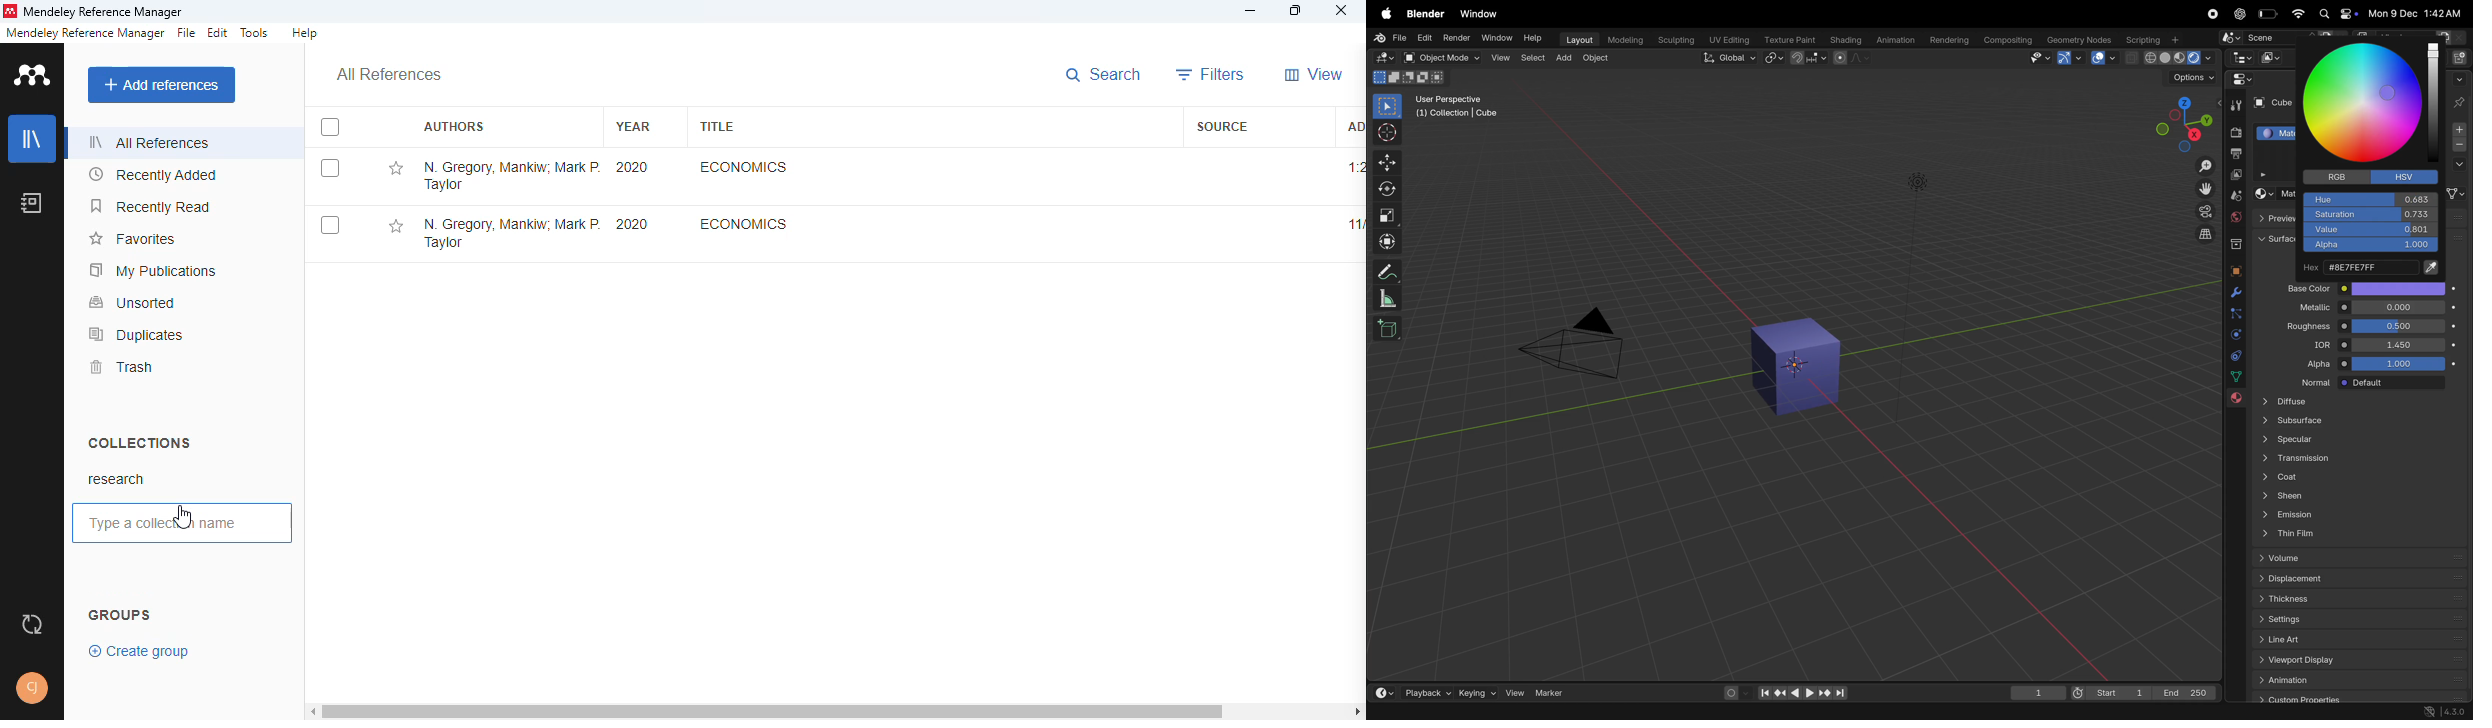  I want to click on close, so click(1343, 13).